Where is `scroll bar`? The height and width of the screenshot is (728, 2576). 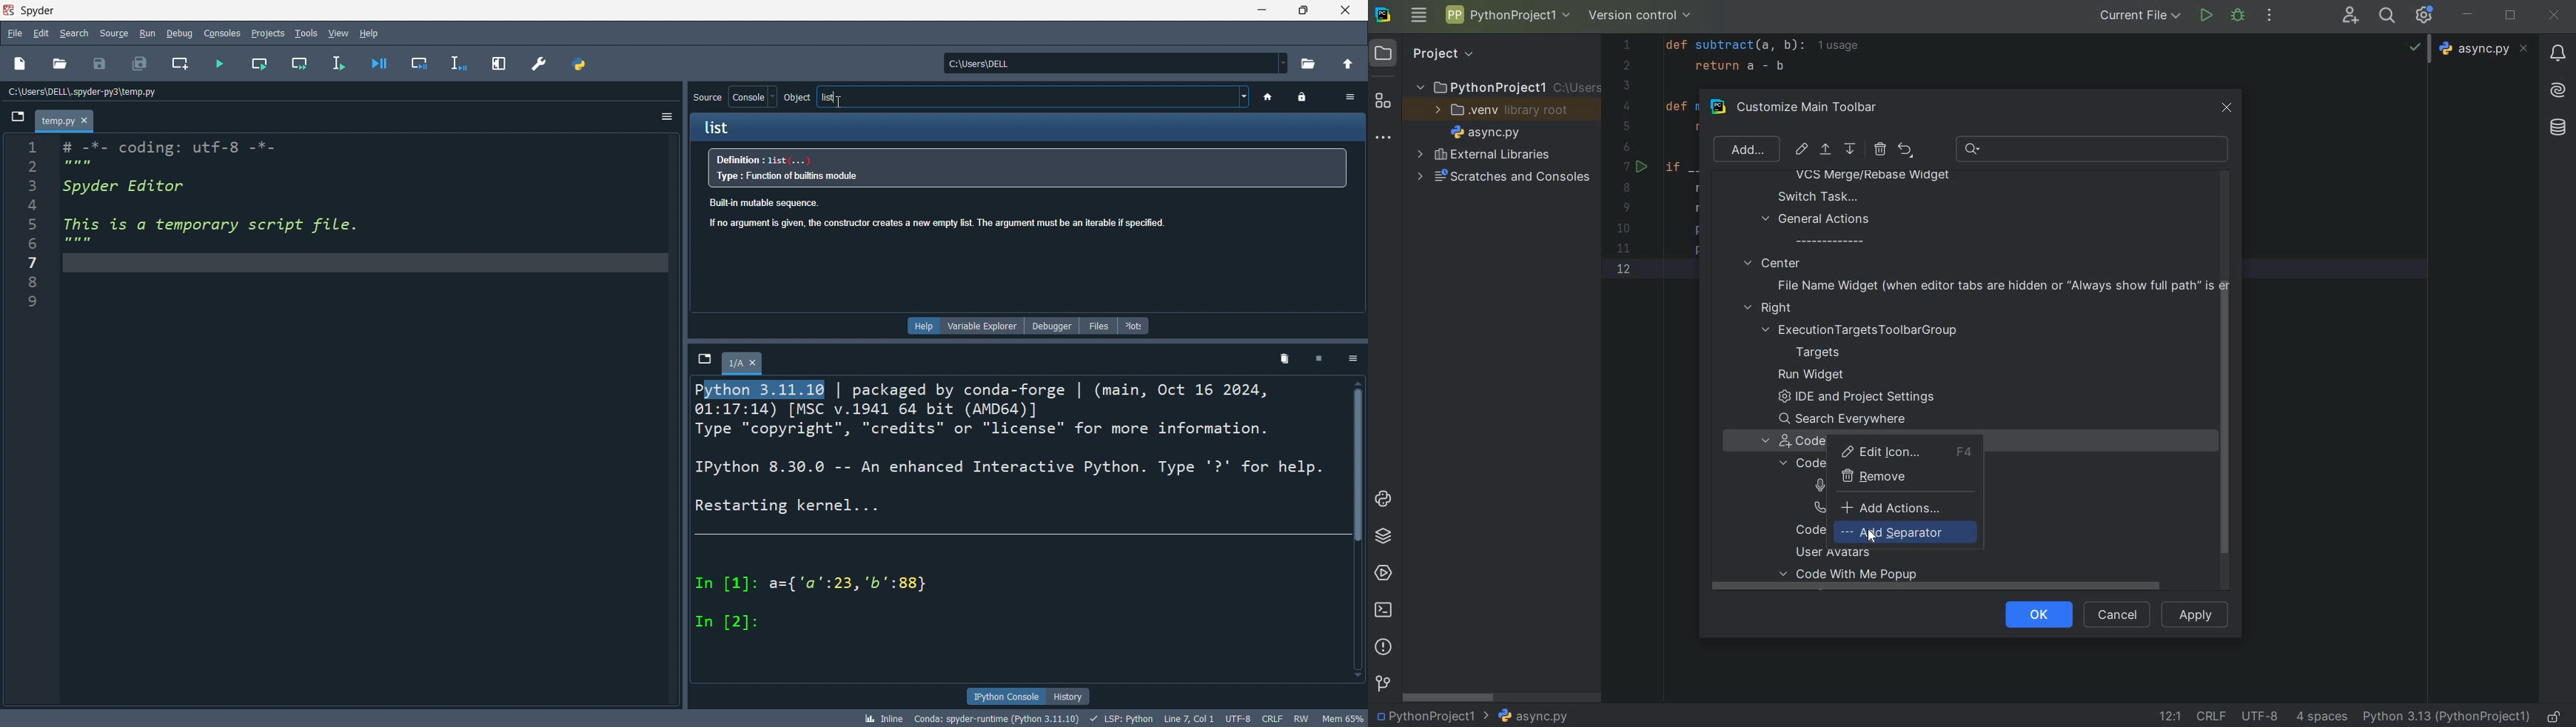
scroll bar is located at coordinates (1360, 535).